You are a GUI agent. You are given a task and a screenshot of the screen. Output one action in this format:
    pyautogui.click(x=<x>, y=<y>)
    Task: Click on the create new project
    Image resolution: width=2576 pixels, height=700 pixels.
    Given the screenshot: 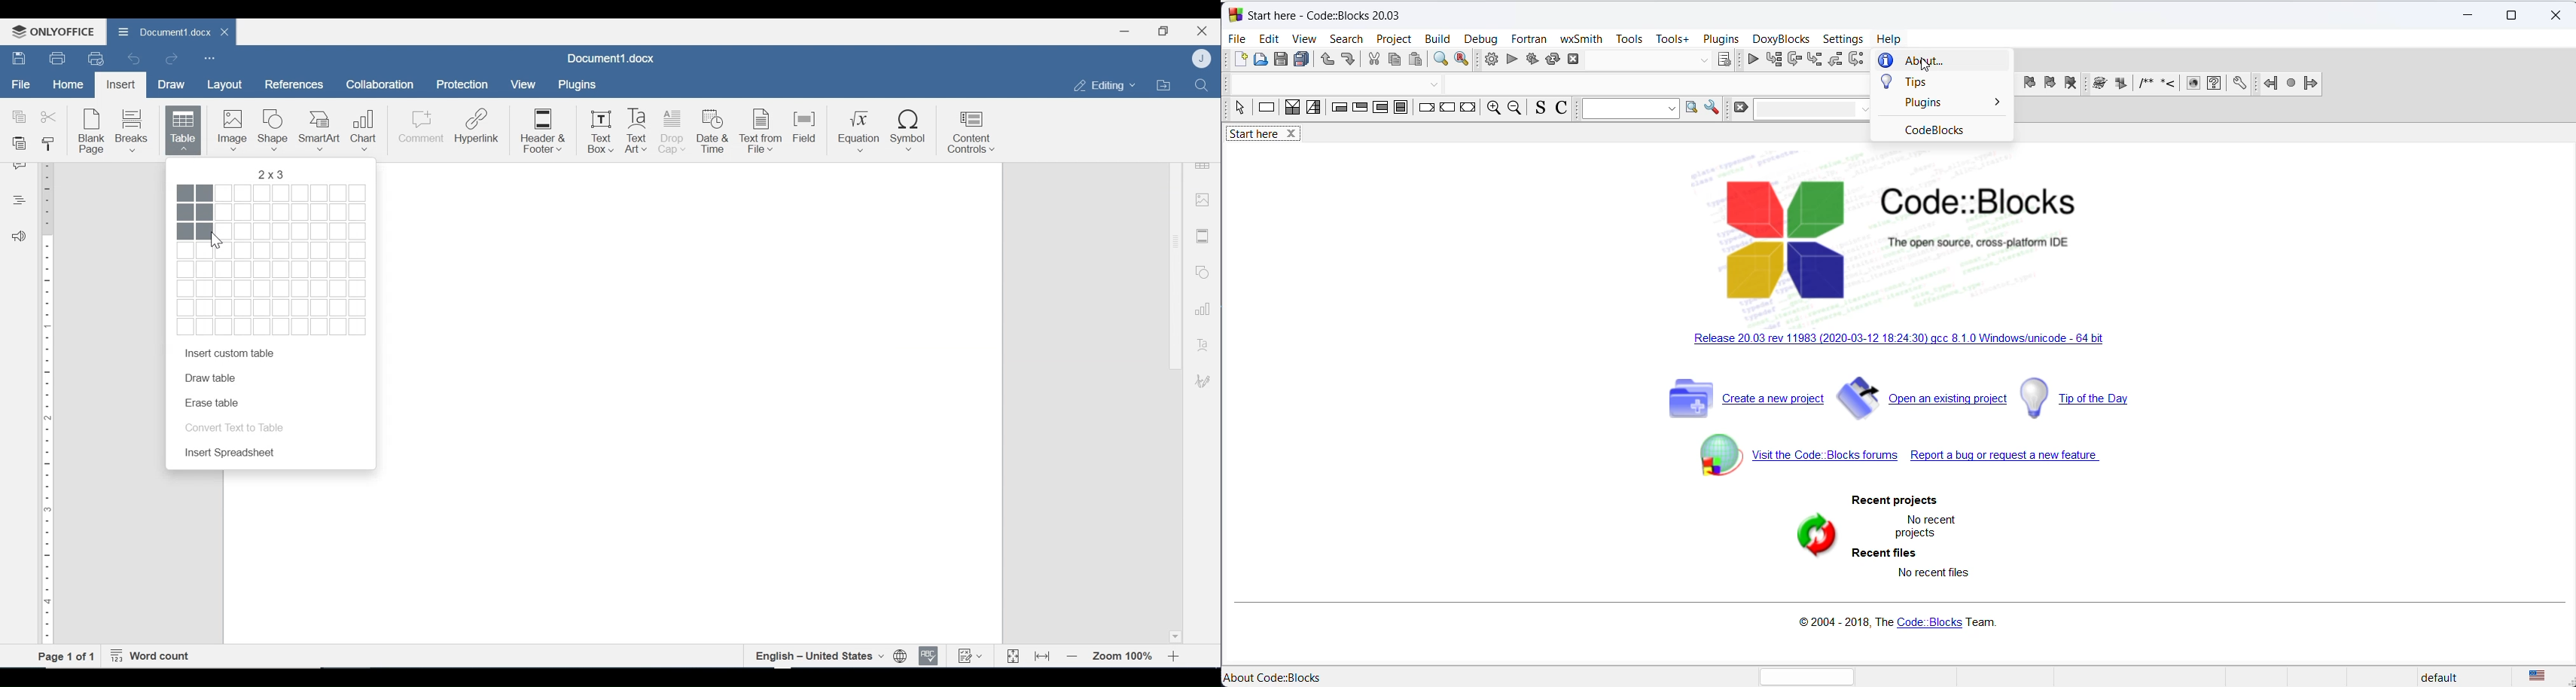 What is the action you would take?
    pyautogui.click(x=1727, y=398)
    